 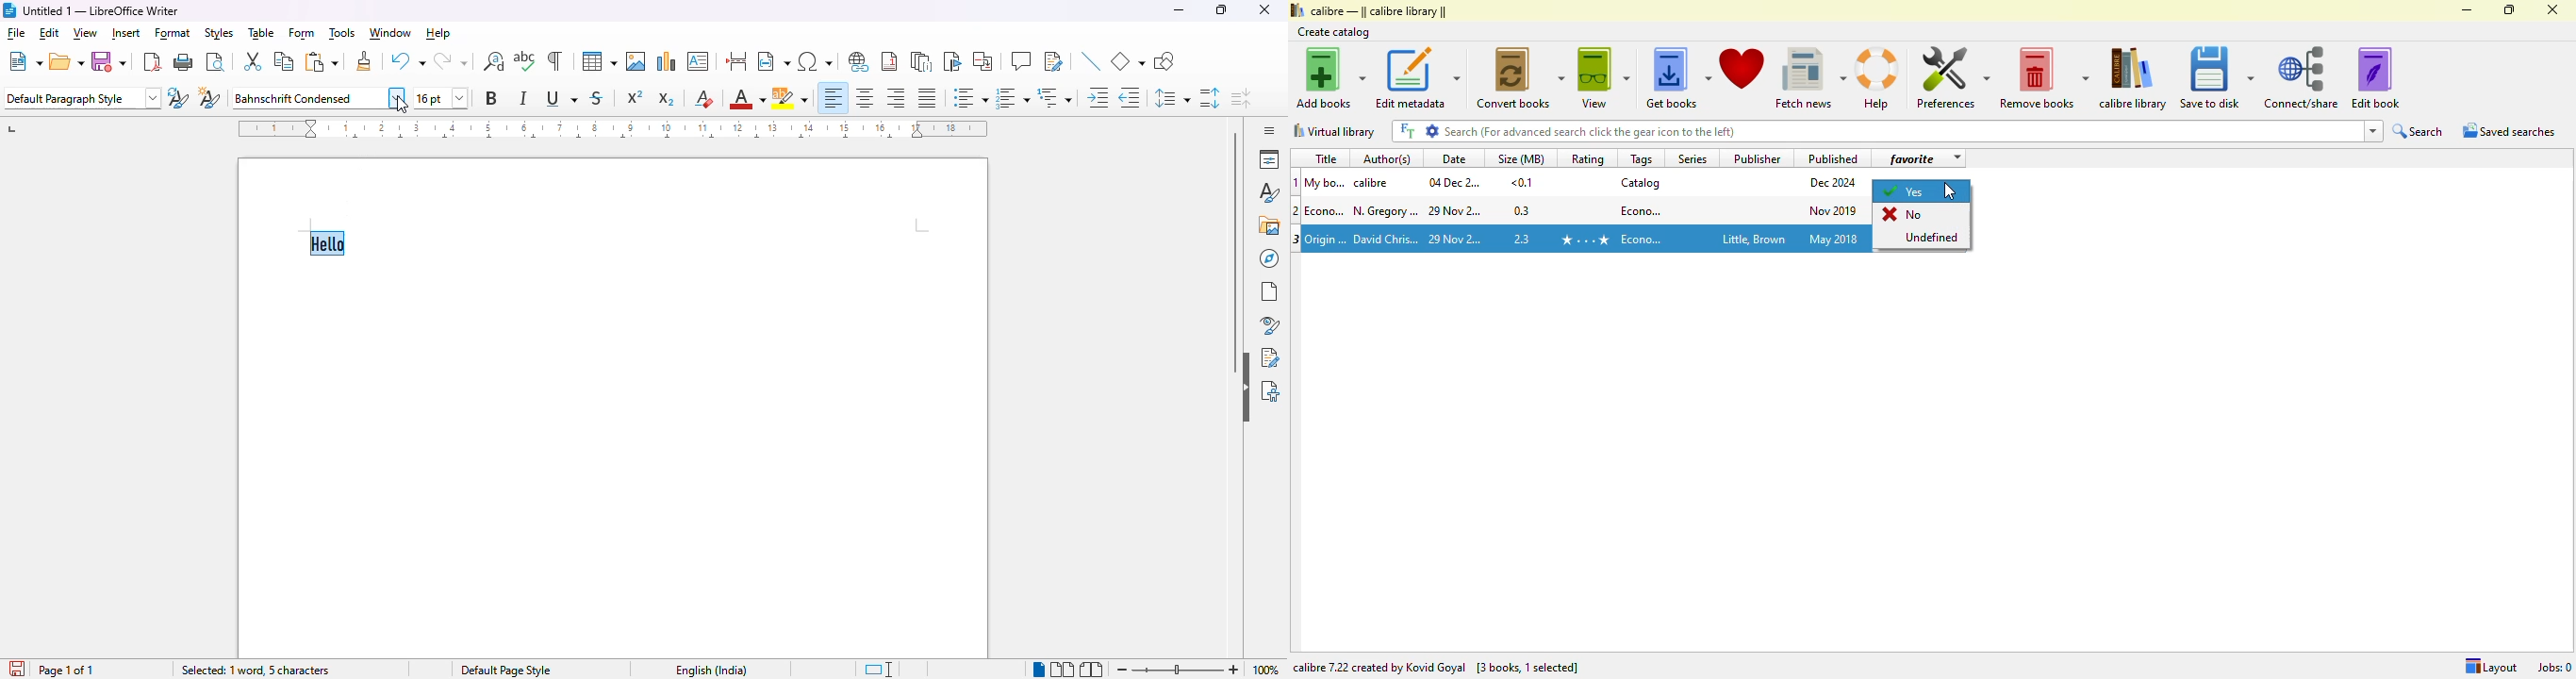 I want to click on redo, so click(x=451, y=61).